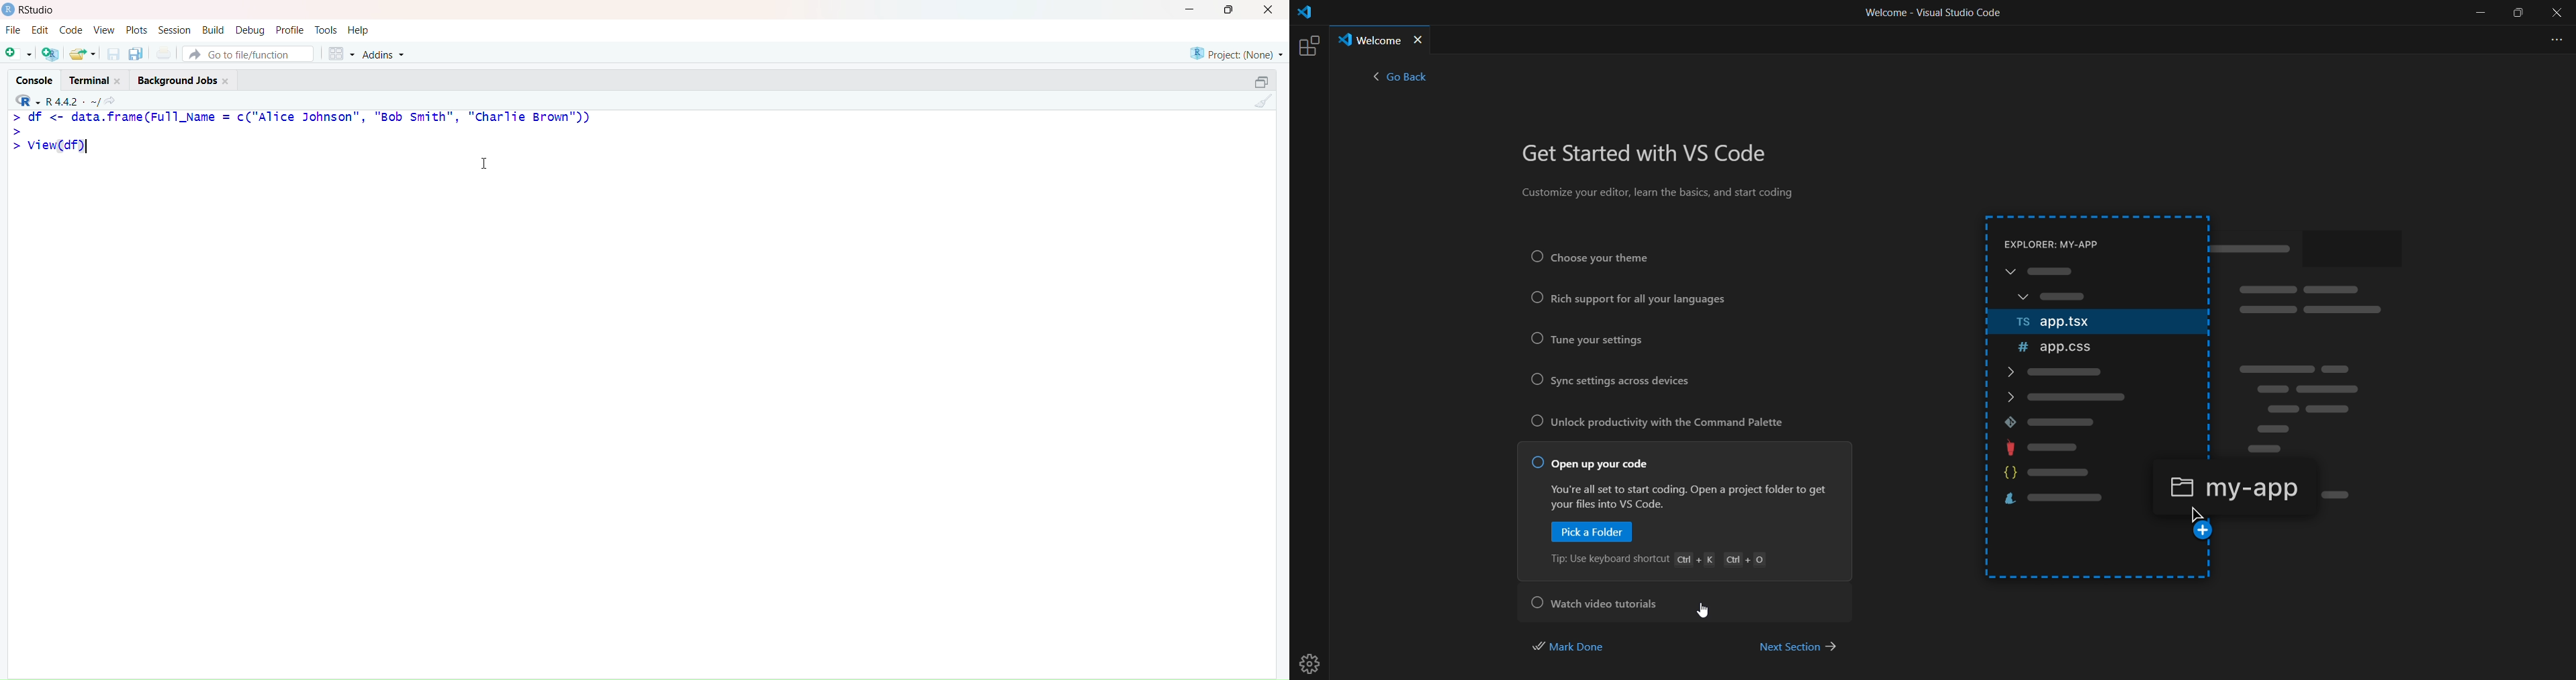  What do you see at coordinates (2204, 525) in the screenshot?
I see `sample display cursor` at bounding box center [2204, 525].